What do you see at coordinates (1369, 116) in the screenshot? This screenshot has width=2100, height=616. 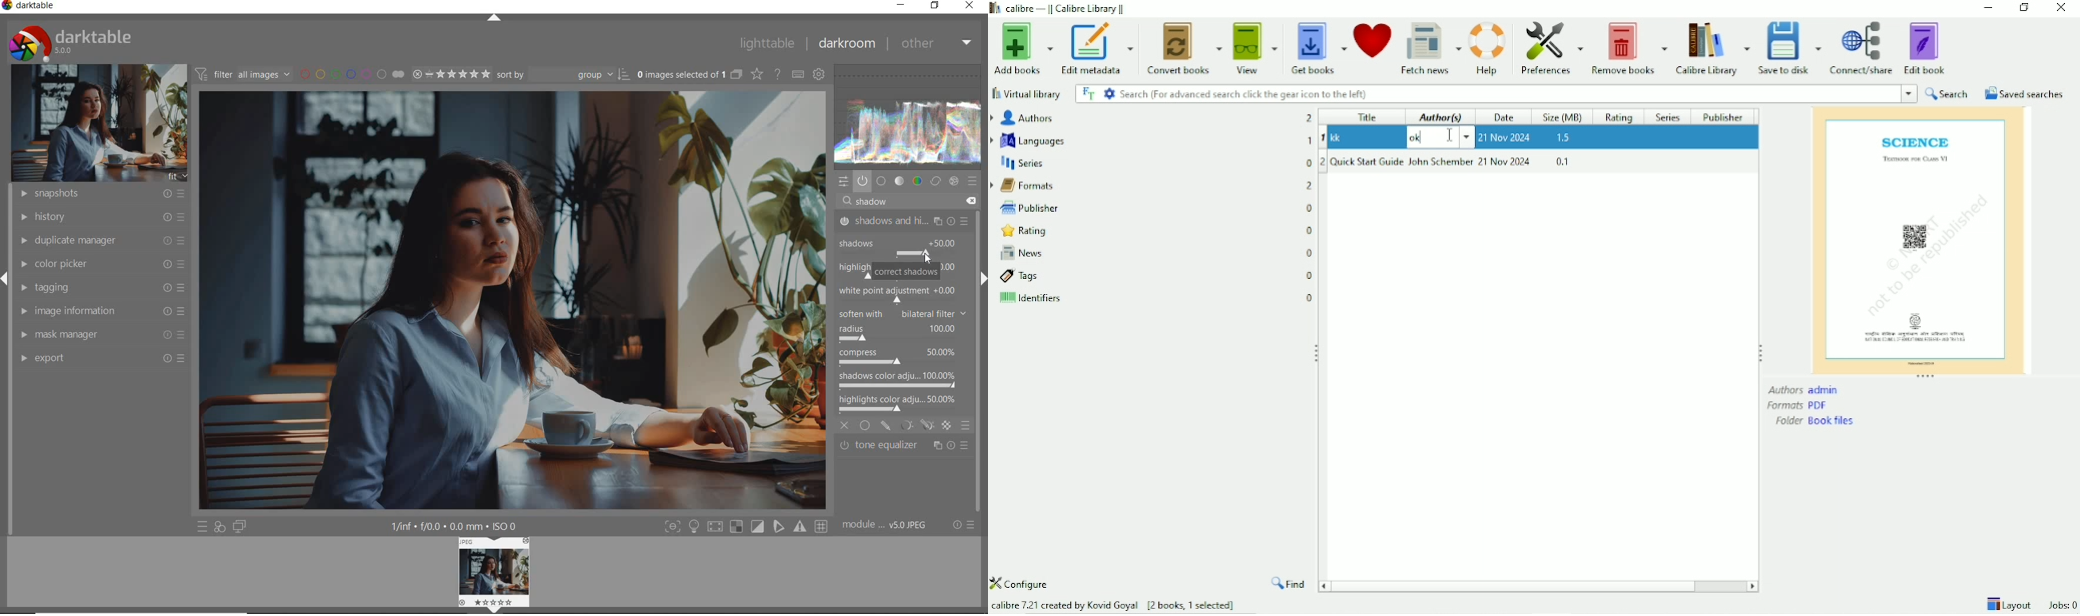 I see `Title` at bounding box center [1369, 116].